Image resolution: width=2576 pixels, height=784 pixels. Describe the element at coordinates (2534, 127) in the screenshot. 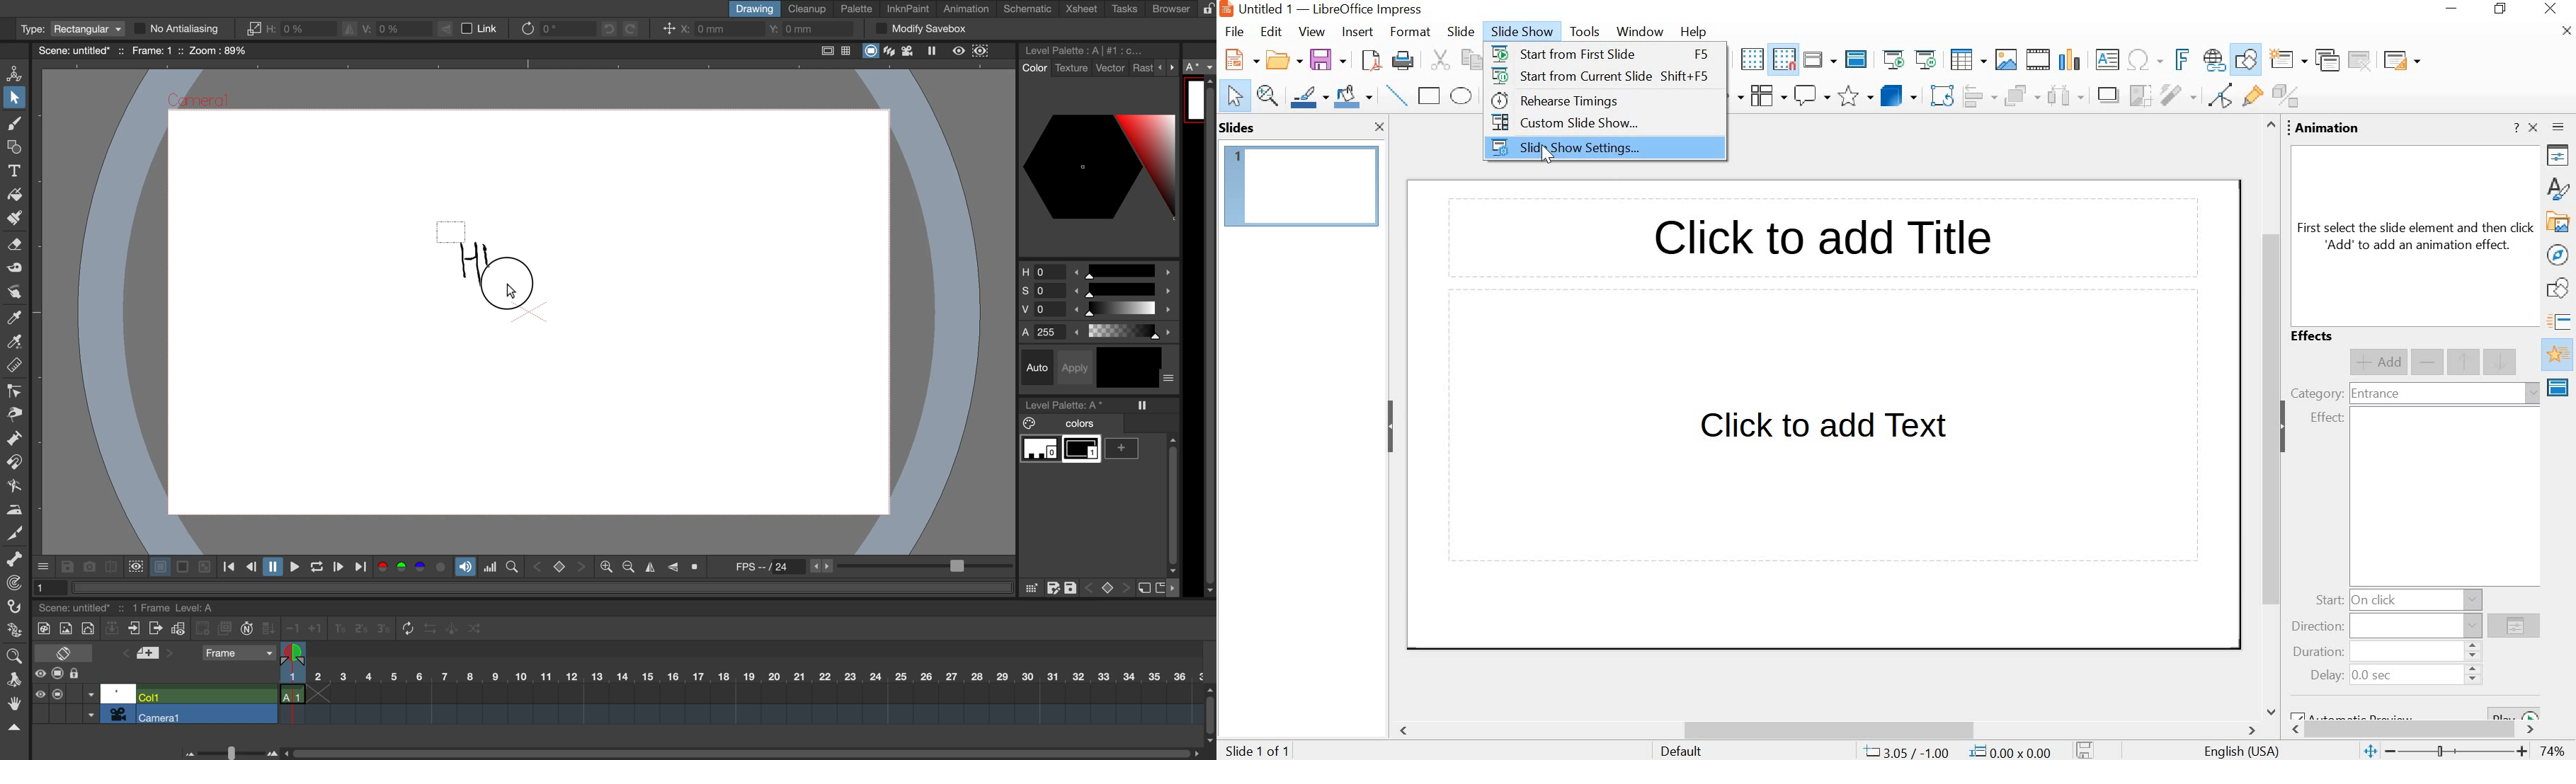

I see `close sidebar deck` at that location.